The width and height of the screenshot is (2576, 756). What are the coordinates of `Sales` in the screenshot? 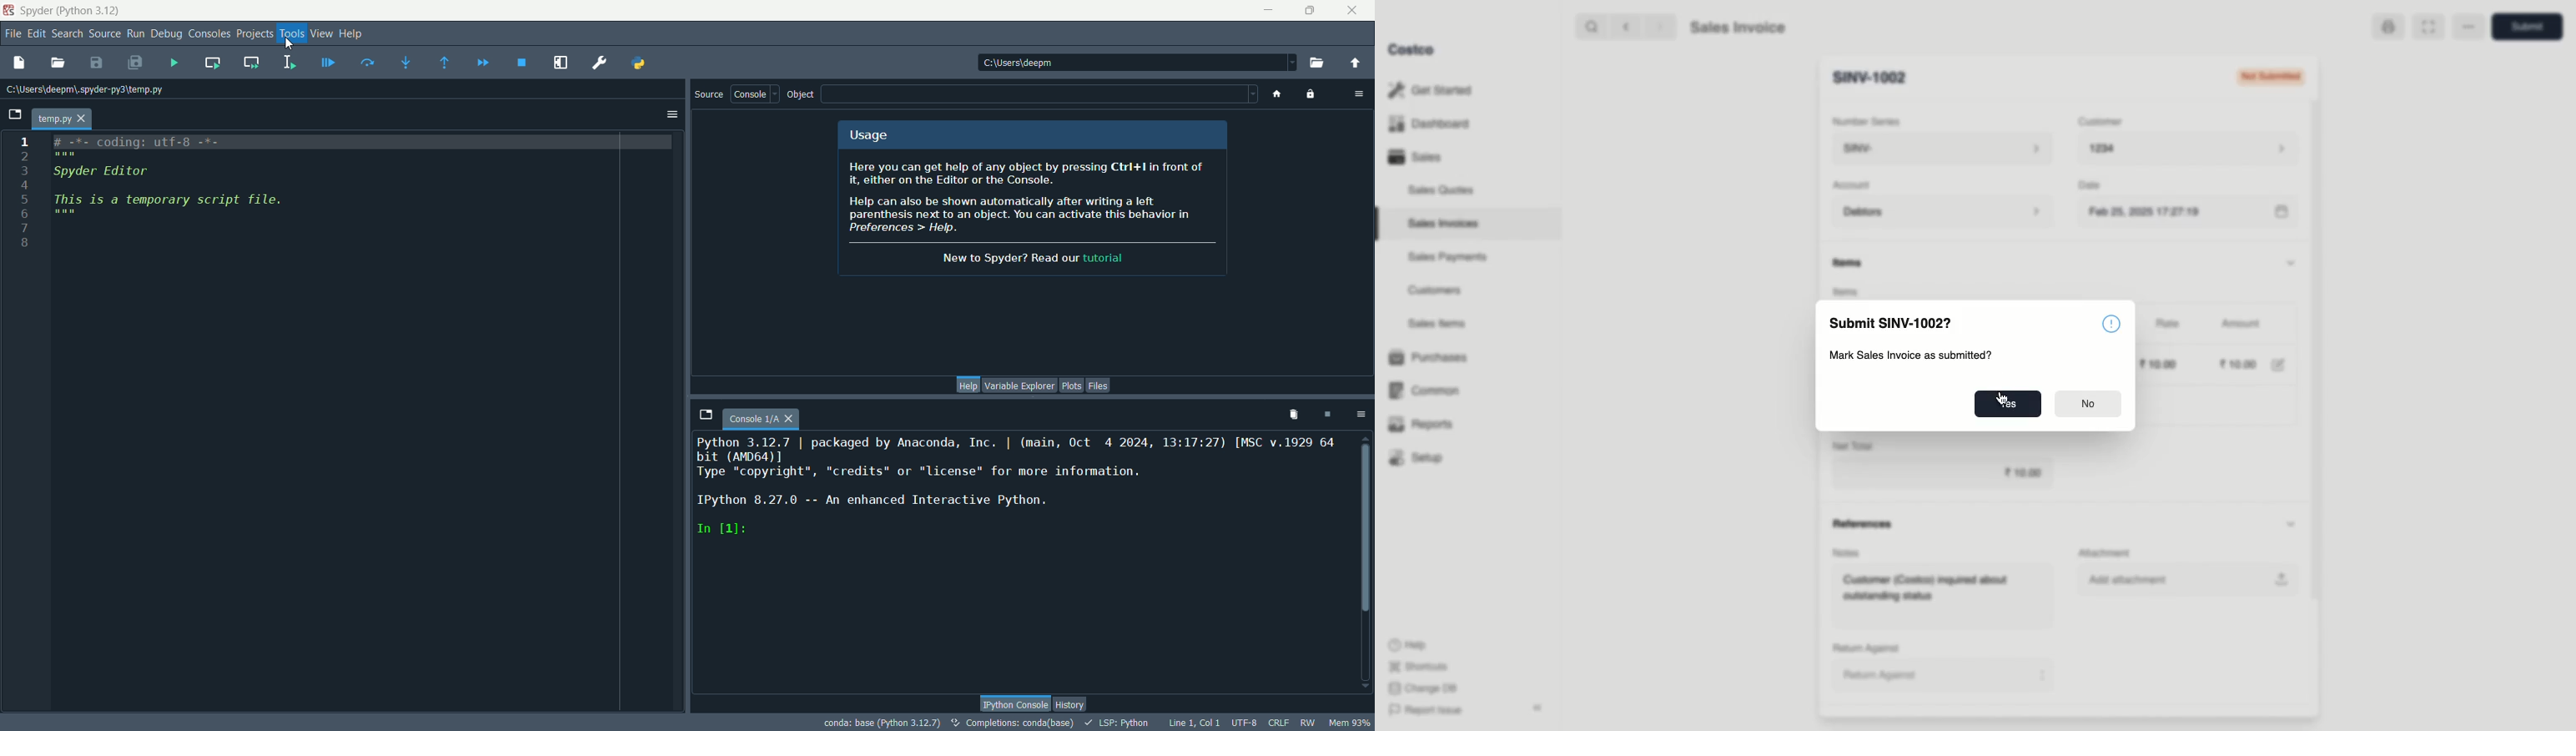 It's located at (1416, 158).